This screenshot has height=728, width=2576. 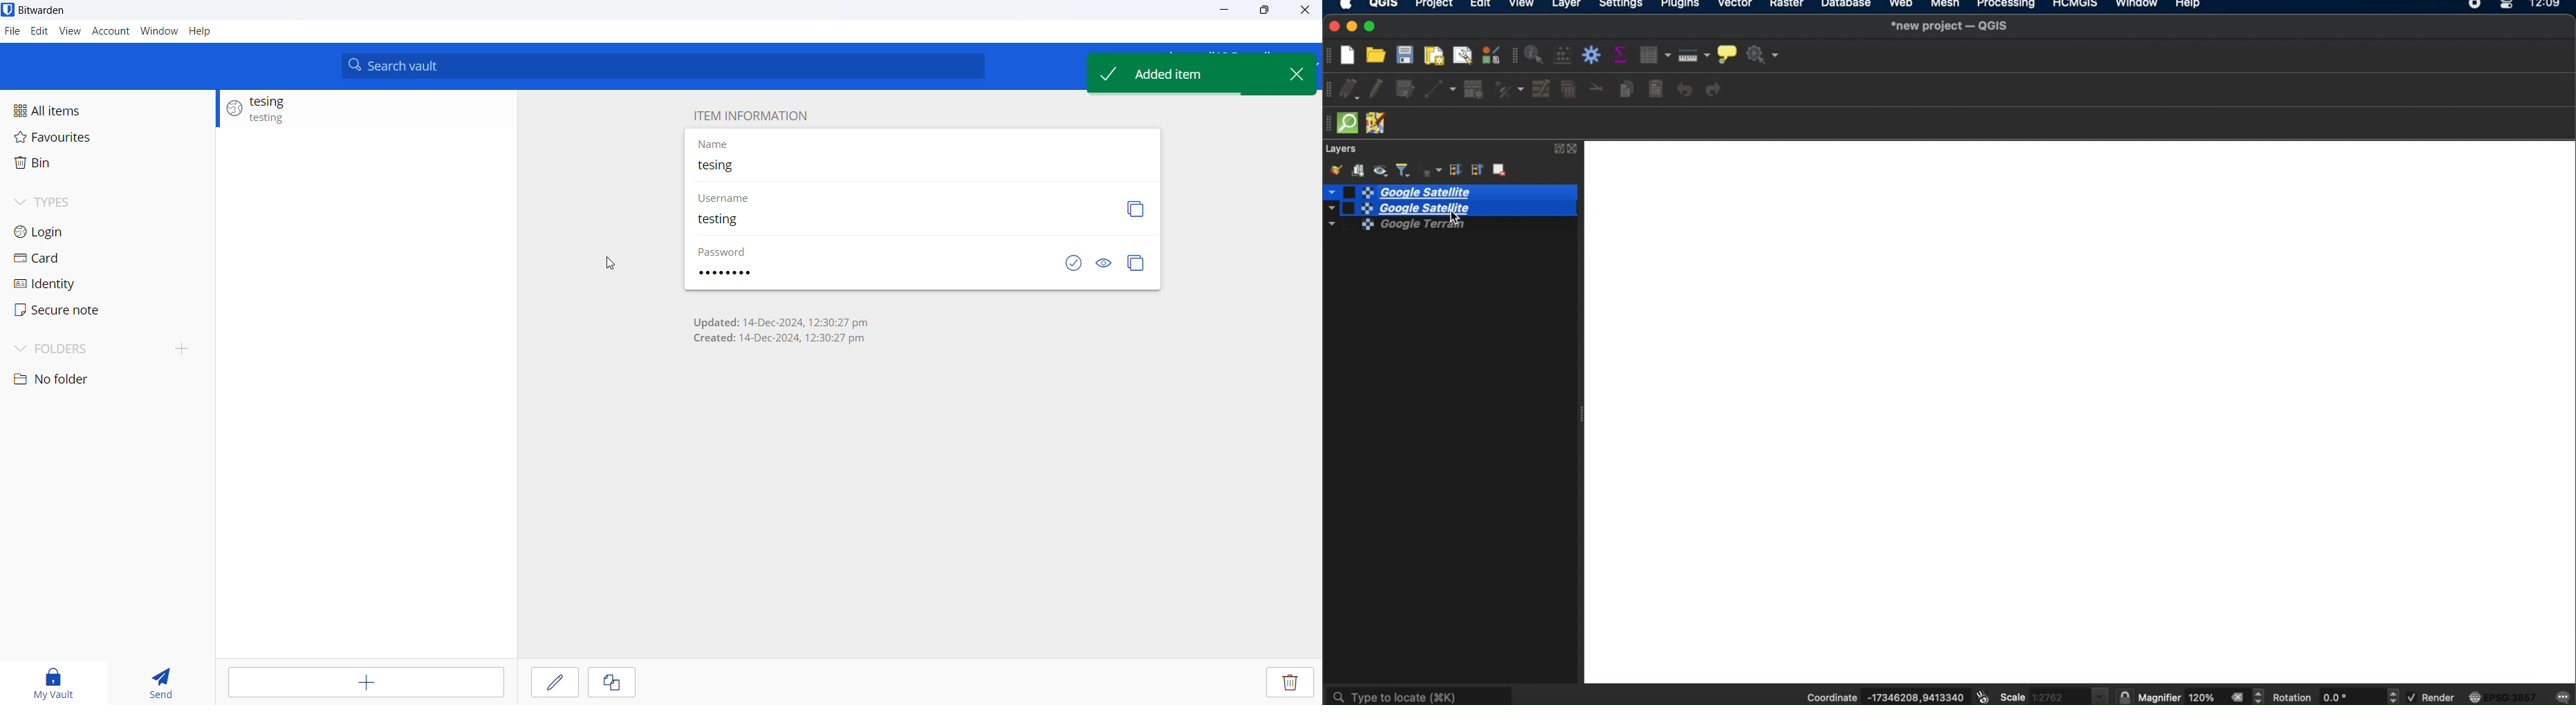 I want to click on Close, so click(x=1306, y=12).